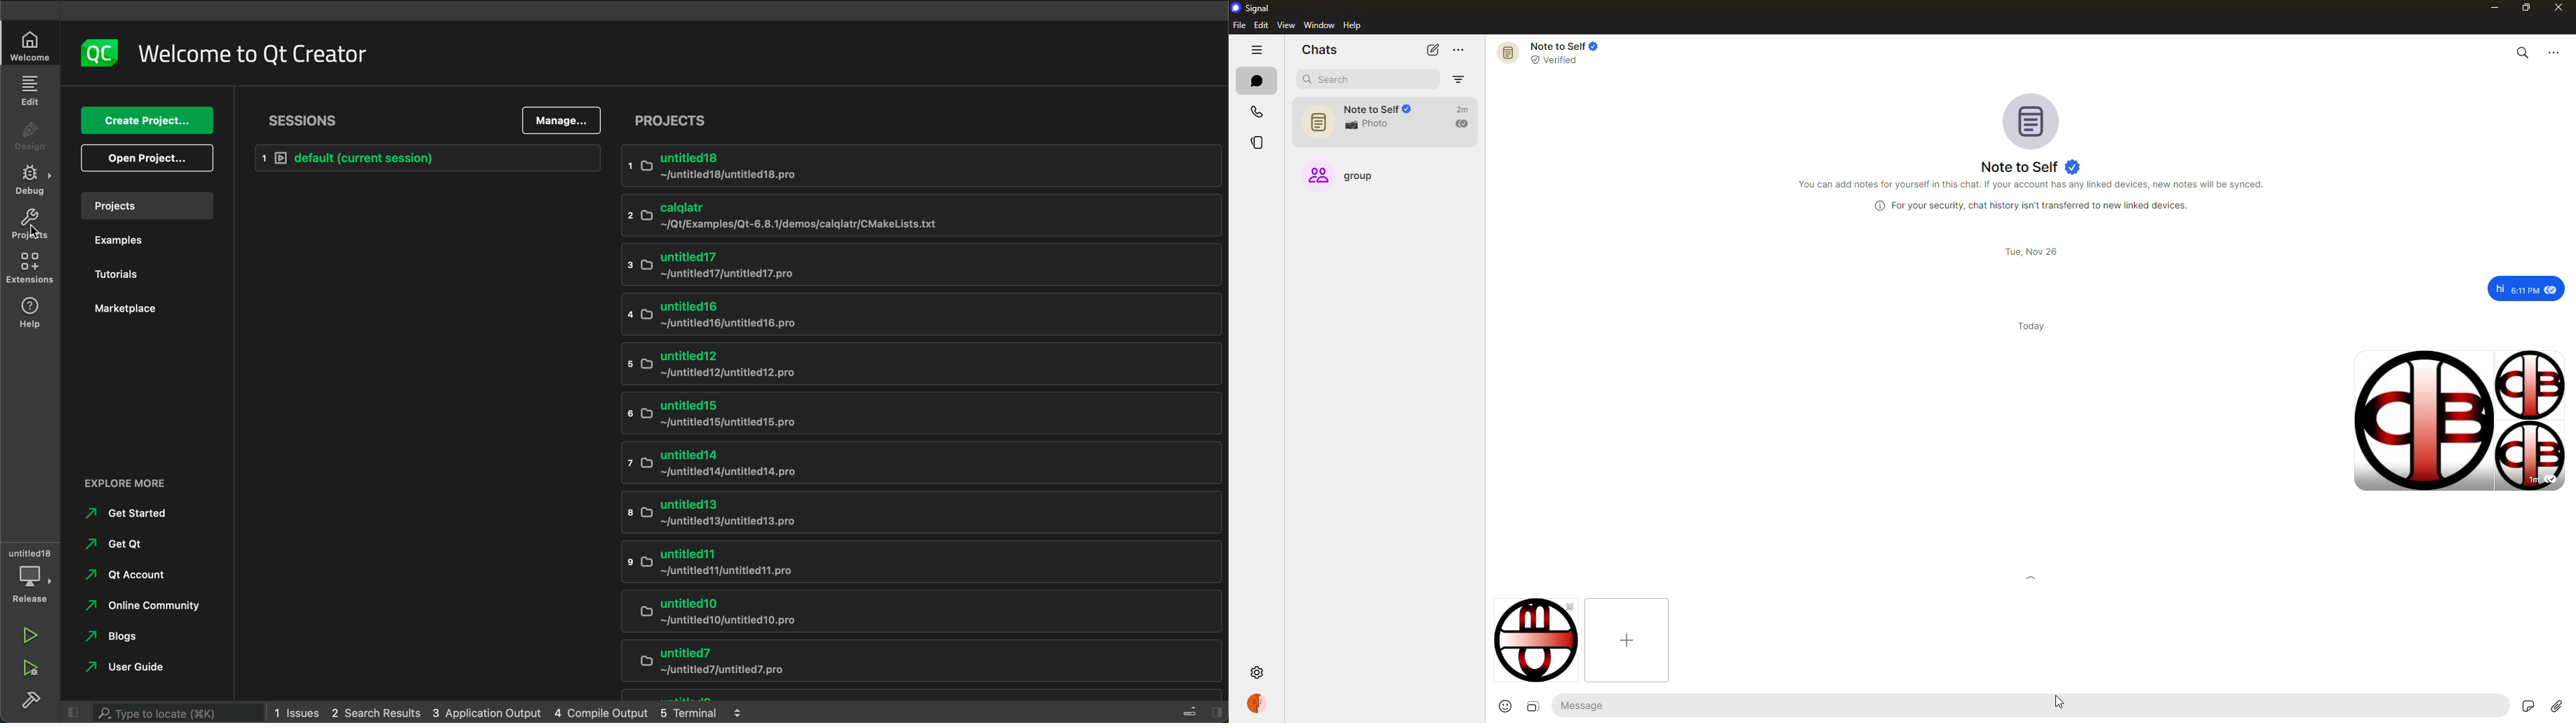 The image size is (2576, 728). What do you see at coordinates (31, 701) in the screenshot?
I see `build` at bounding box center [31, 701].